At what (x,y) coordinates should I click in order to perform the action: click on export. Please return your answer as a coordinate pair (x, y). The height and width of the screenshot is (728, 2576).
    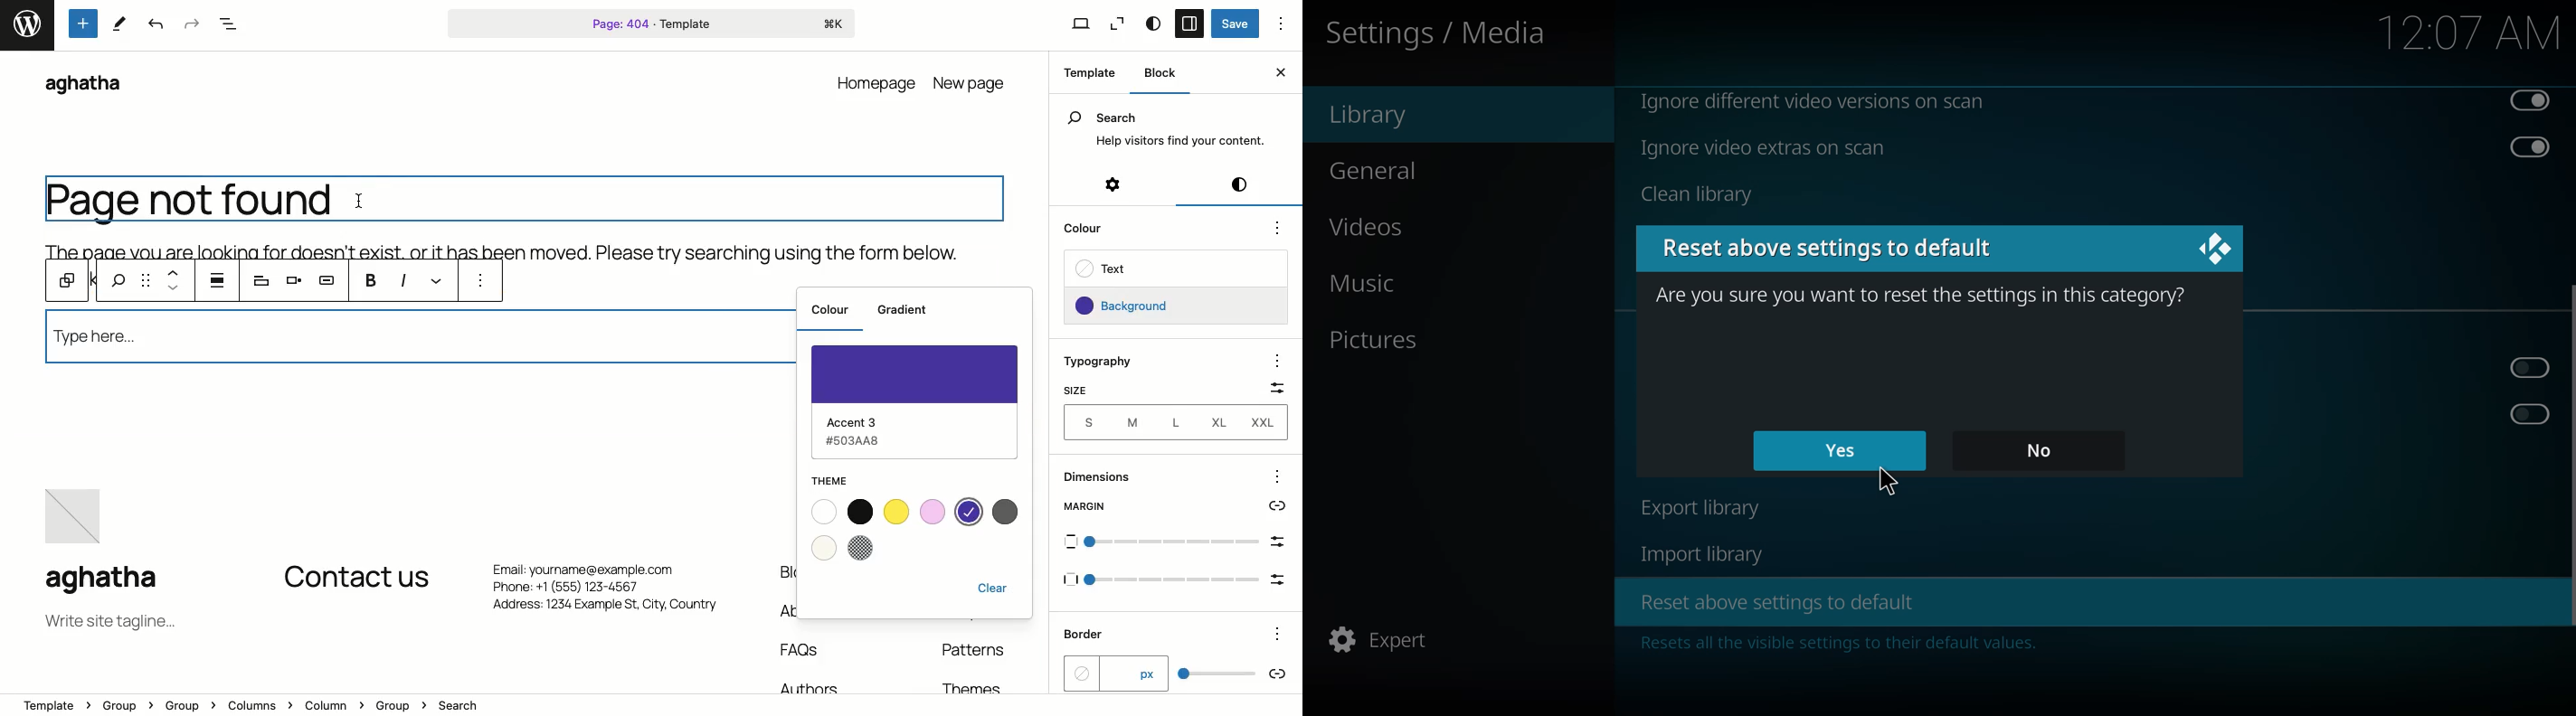
    Looking at the image, I should click on (1700, 508).